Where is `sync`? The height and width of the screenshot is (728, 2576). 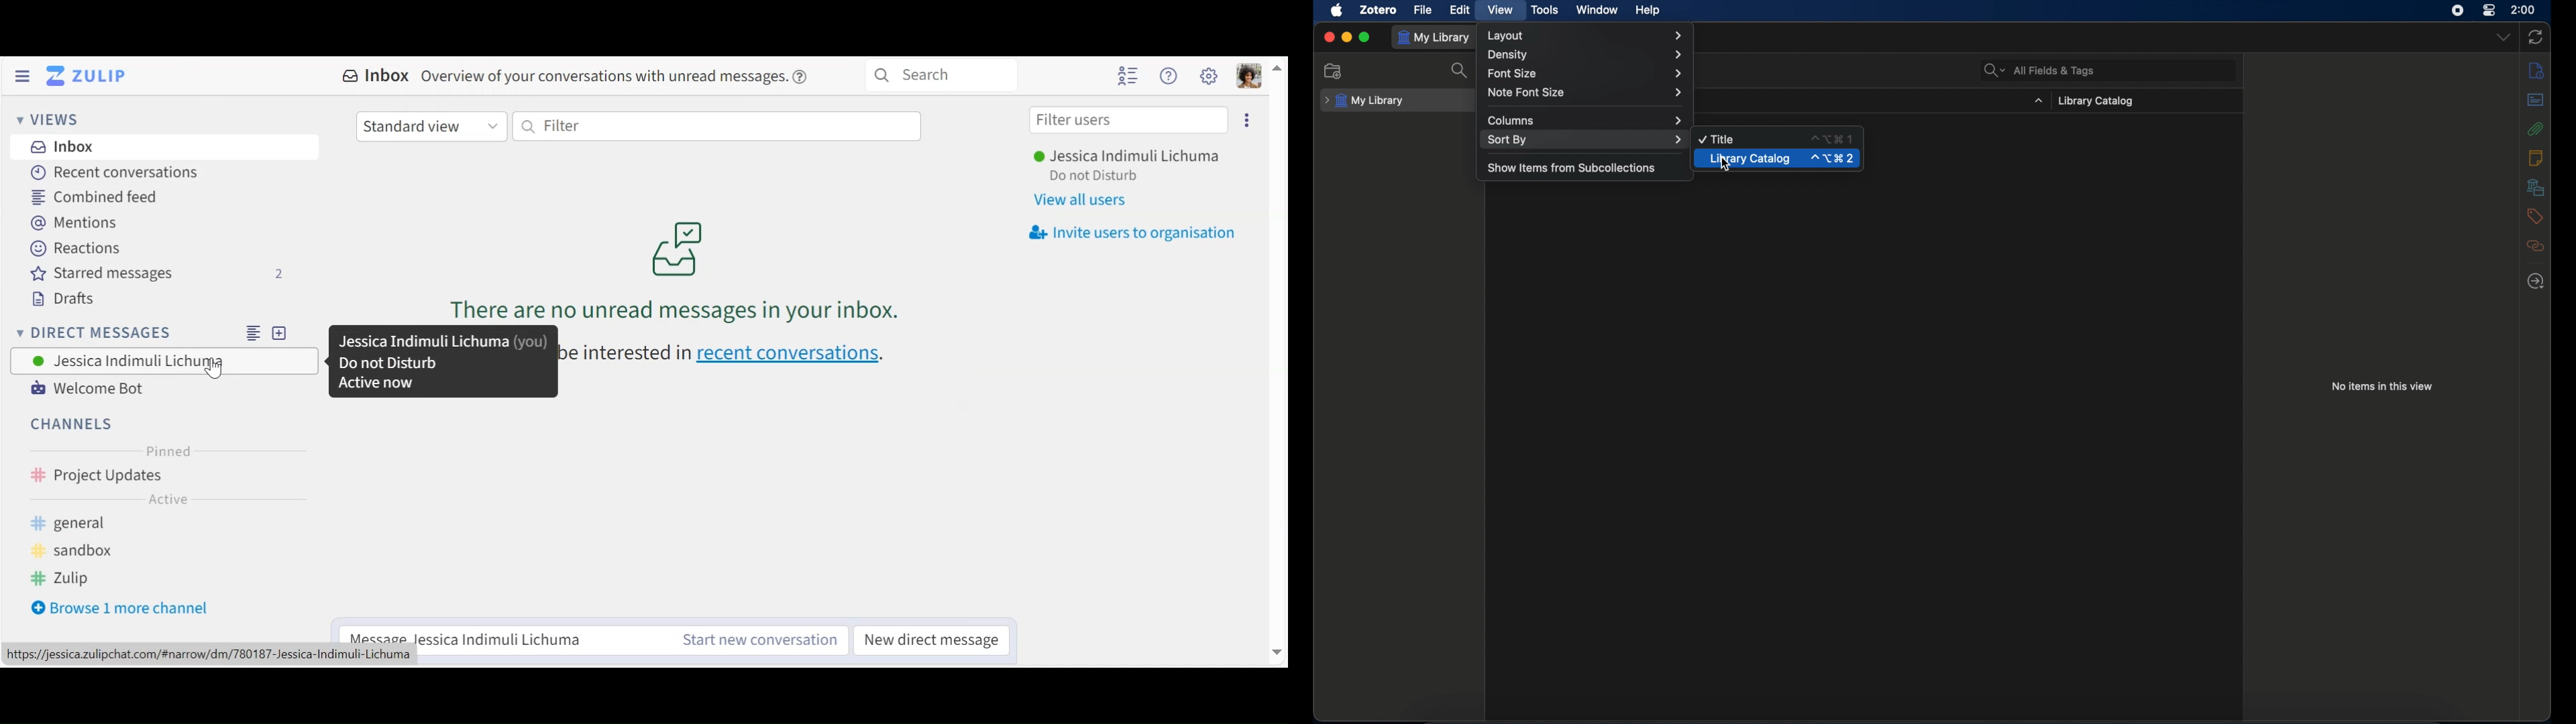 sync is located at coordinates (2536, 36).